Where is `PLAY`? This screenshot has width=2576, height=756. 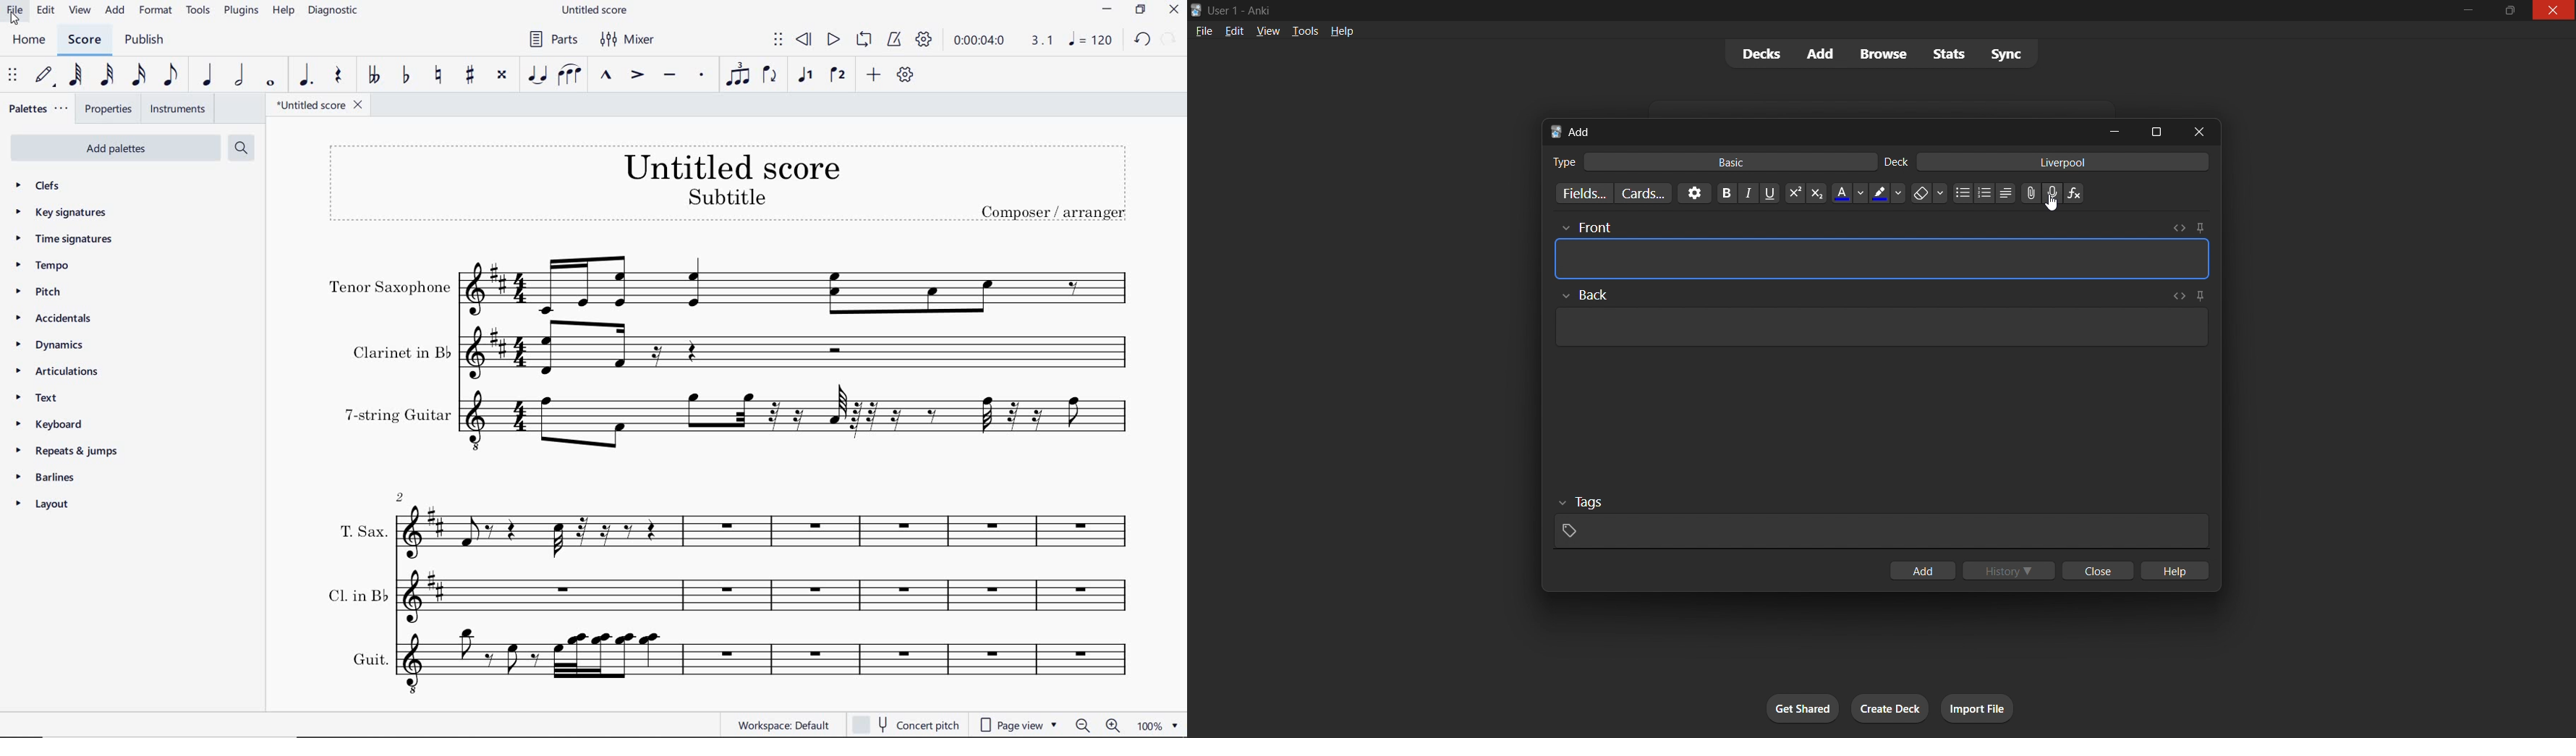 PLAY is located at coordinates (832, 39).